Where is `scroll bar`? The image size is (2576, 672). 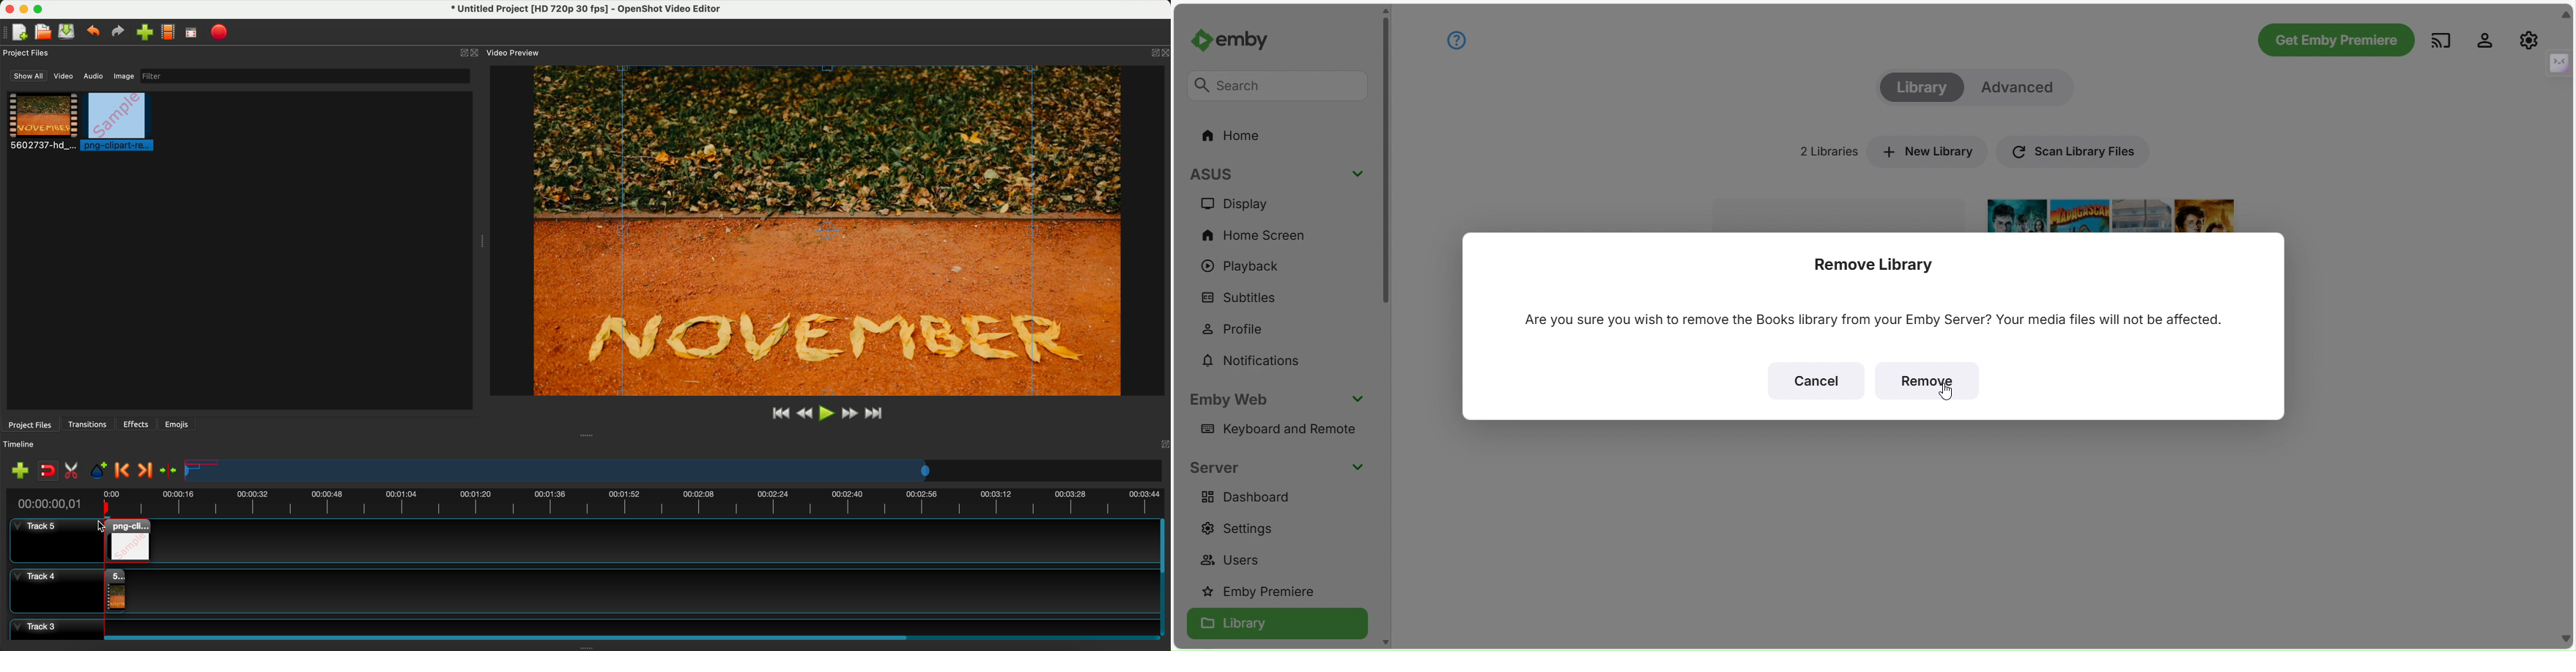 scroll bar is located at coordinates (1164, 577).